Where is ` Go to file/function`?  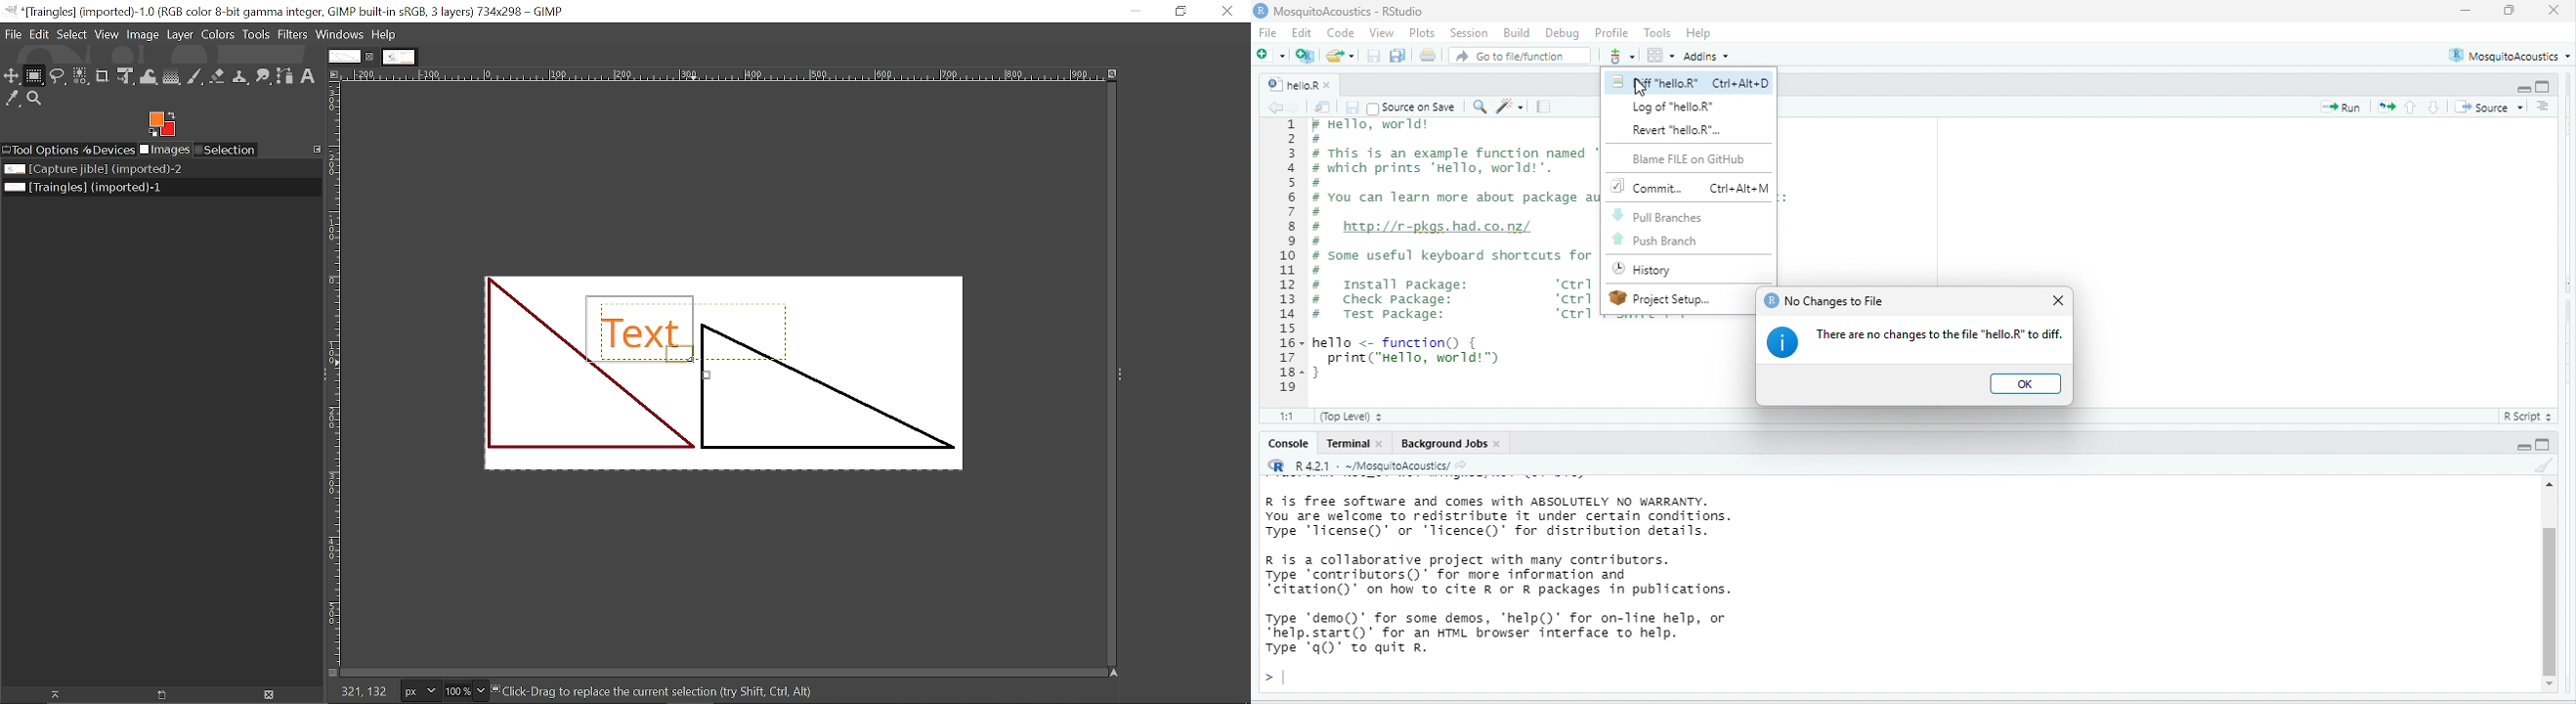  Go to file/function is located at coordinates (1518, 56).